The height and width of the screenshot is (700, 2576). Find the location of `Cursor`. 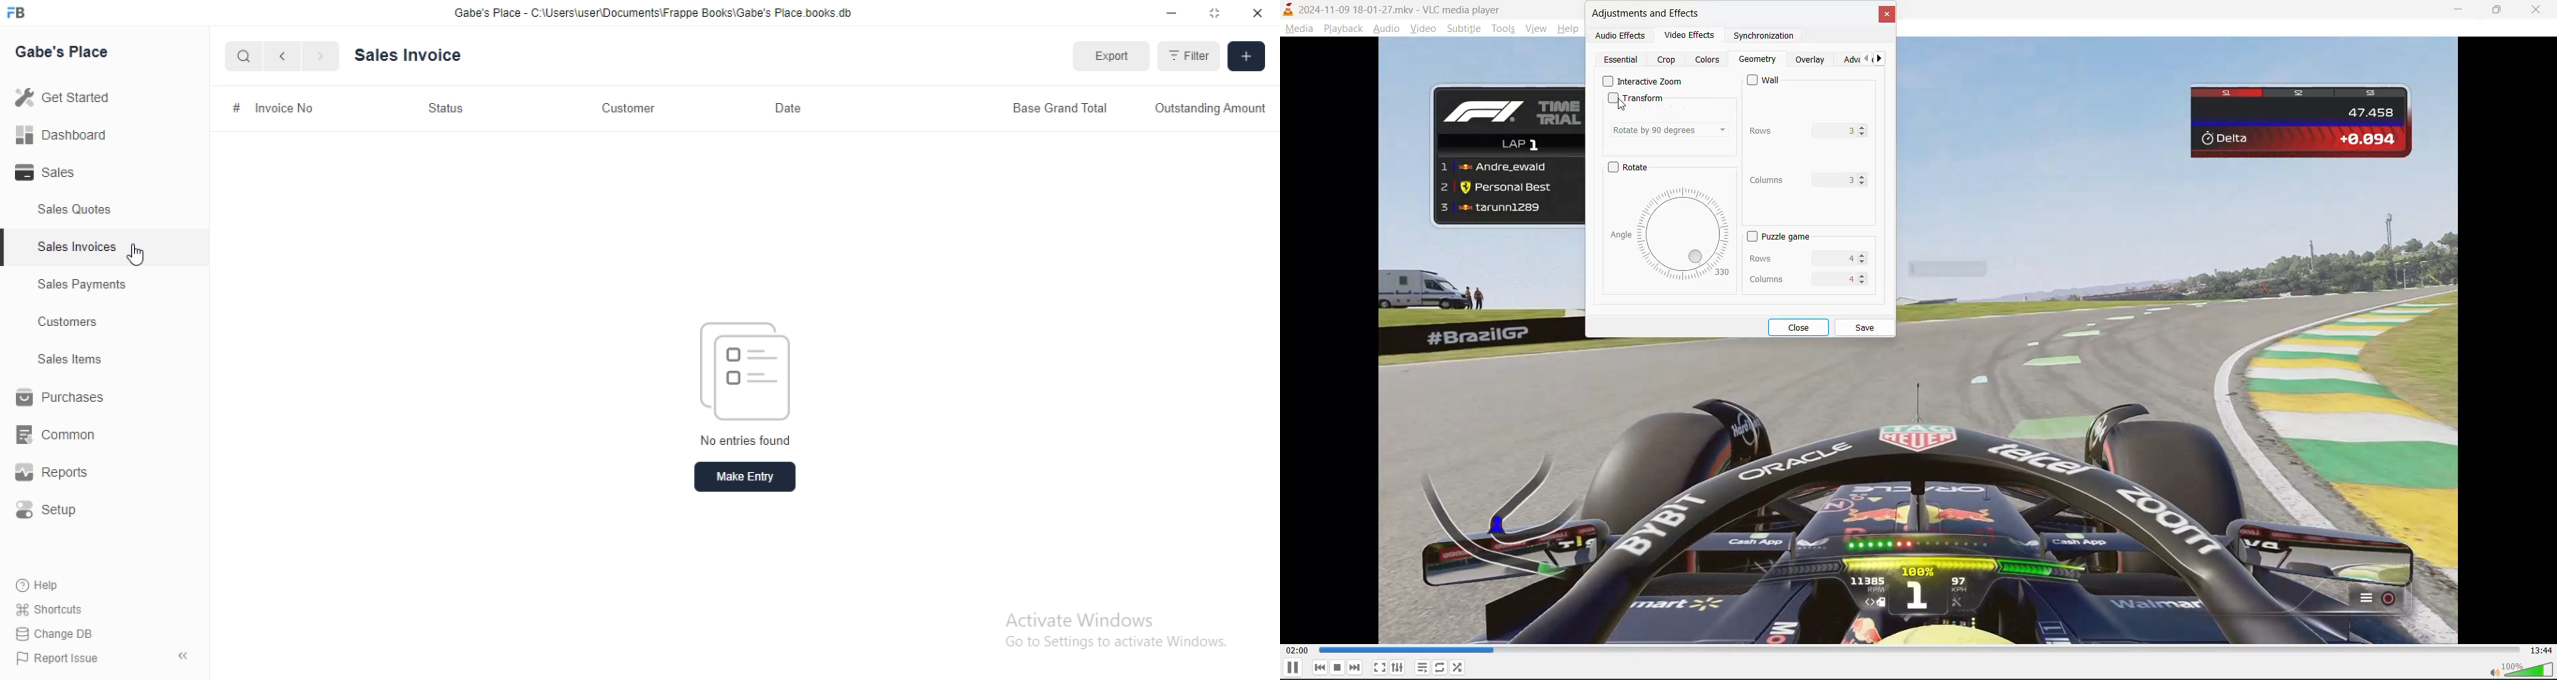

Cursor is located at coordinates (137, 254).